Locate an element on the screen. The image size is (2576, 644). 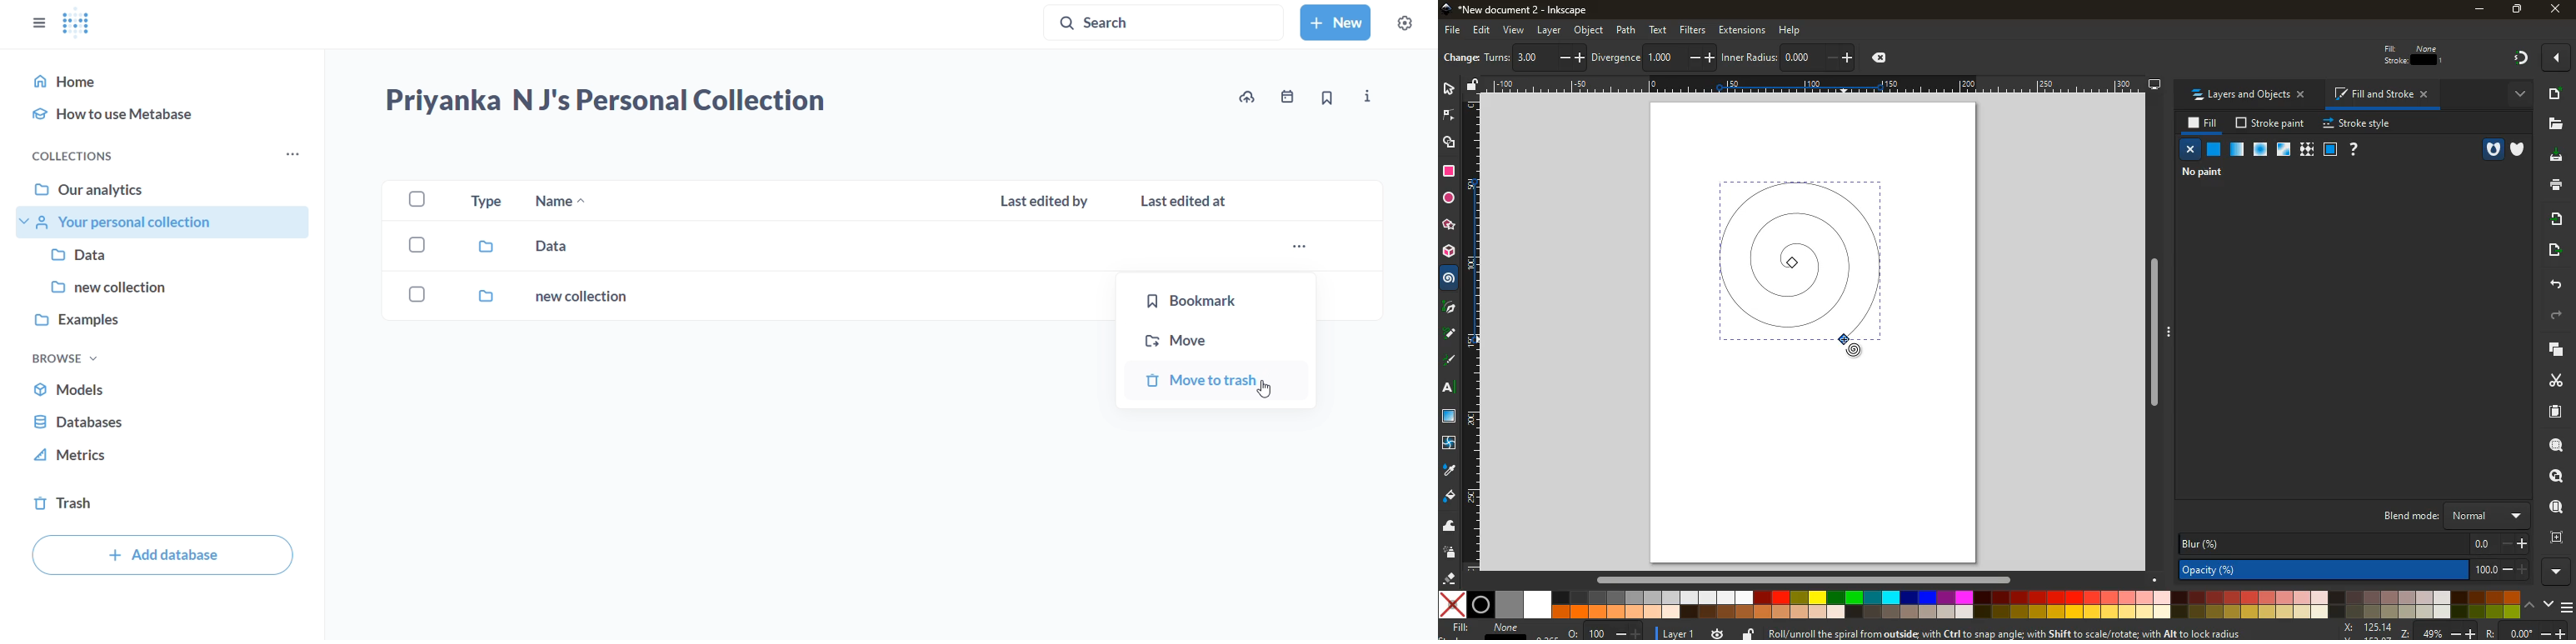
paper is located at coordinates (2556, 412).